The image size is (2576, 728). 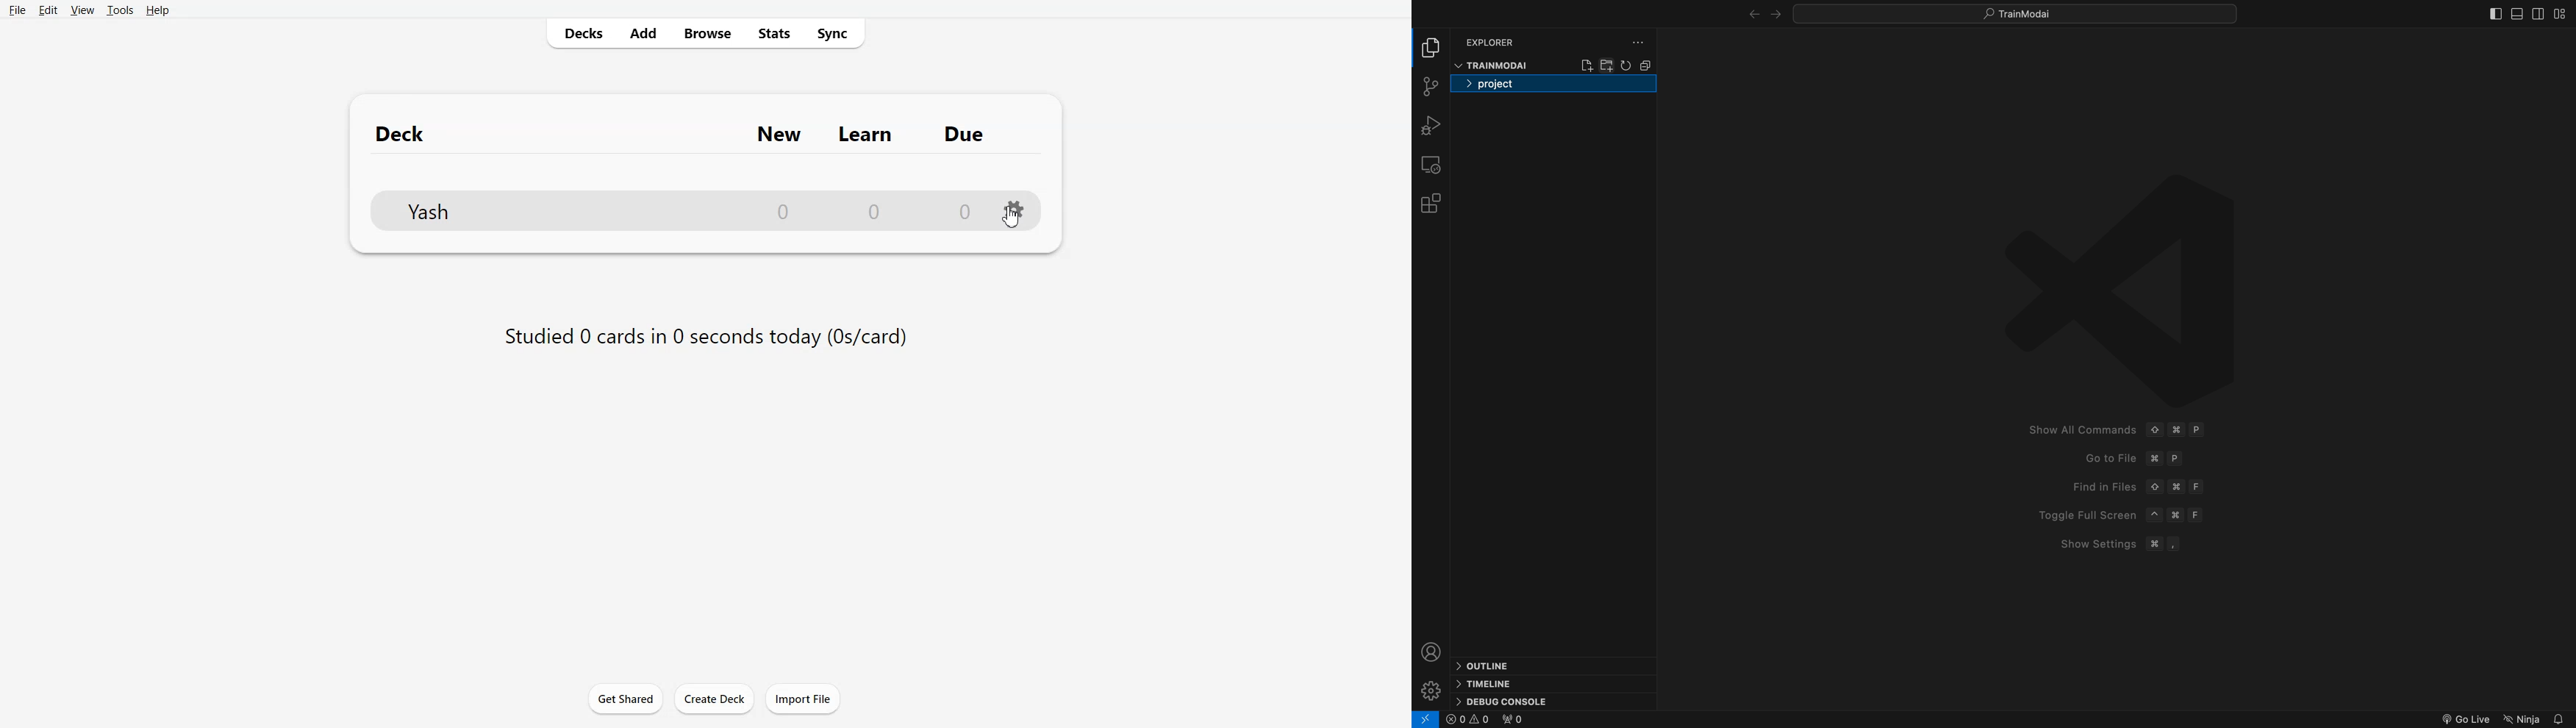 What do you see at coordinates (1468, 720) in the screenshot?
I see `0` at bounding box center [1468, 720].